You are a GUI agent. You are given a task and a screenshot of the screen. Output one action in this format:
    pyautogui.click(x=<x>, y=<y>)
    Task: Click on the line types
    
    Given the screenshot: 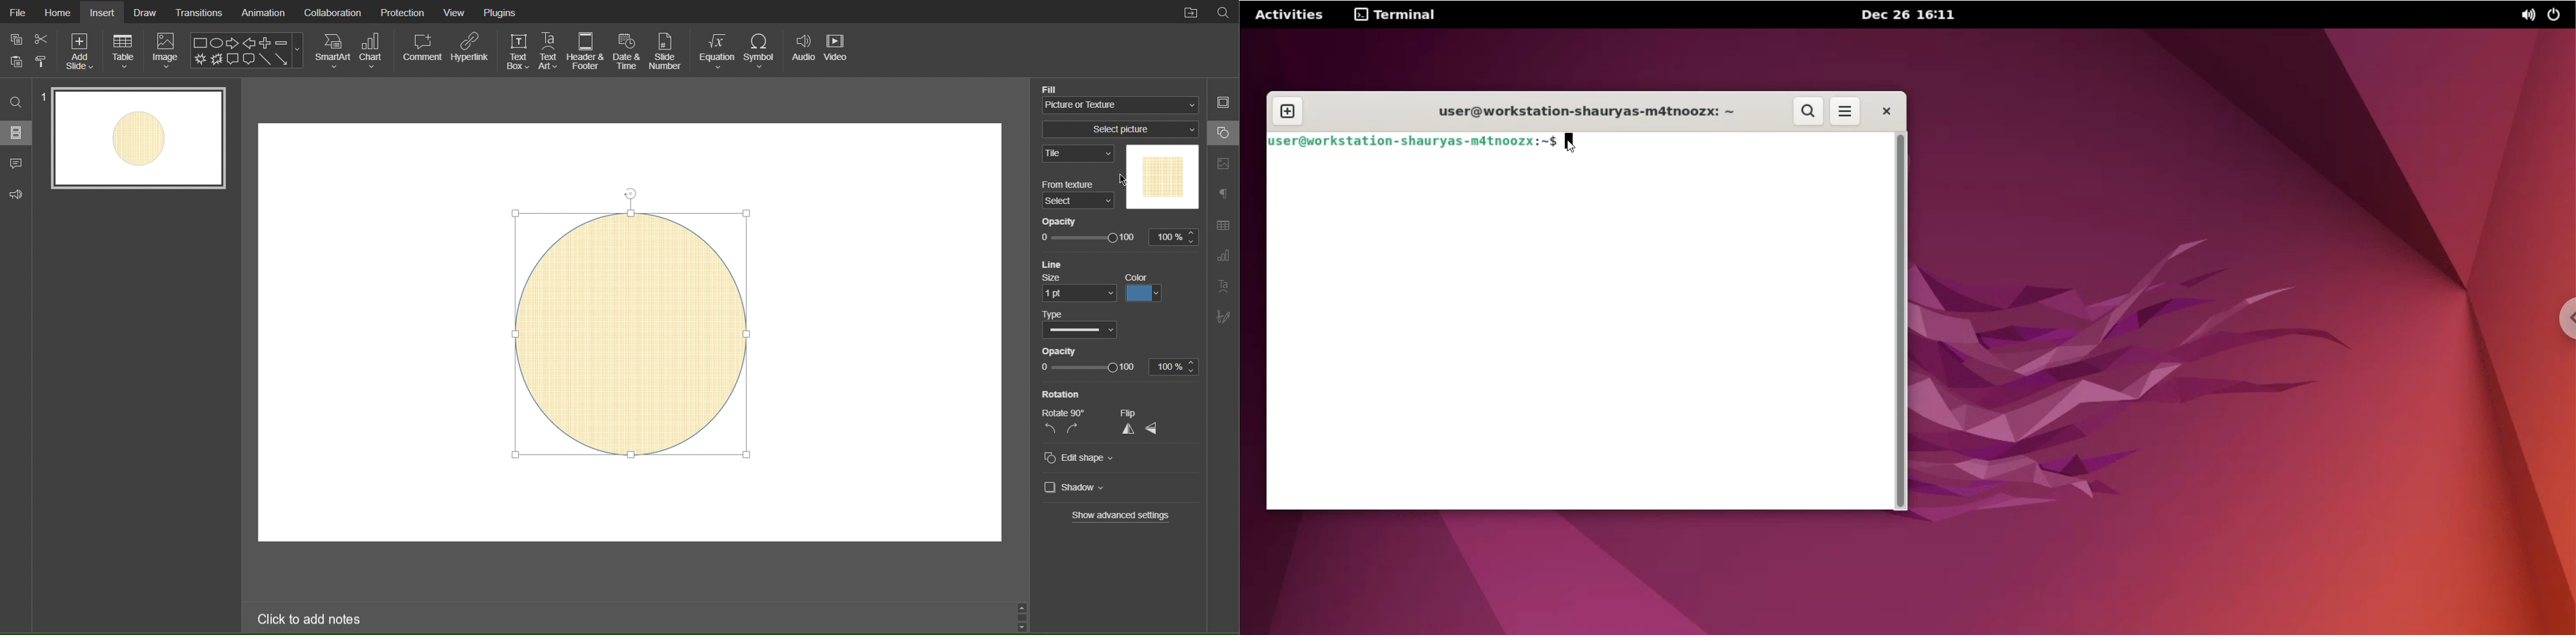 What is the action you would take?
    pyautogui.click(x=1076, y=332)
    